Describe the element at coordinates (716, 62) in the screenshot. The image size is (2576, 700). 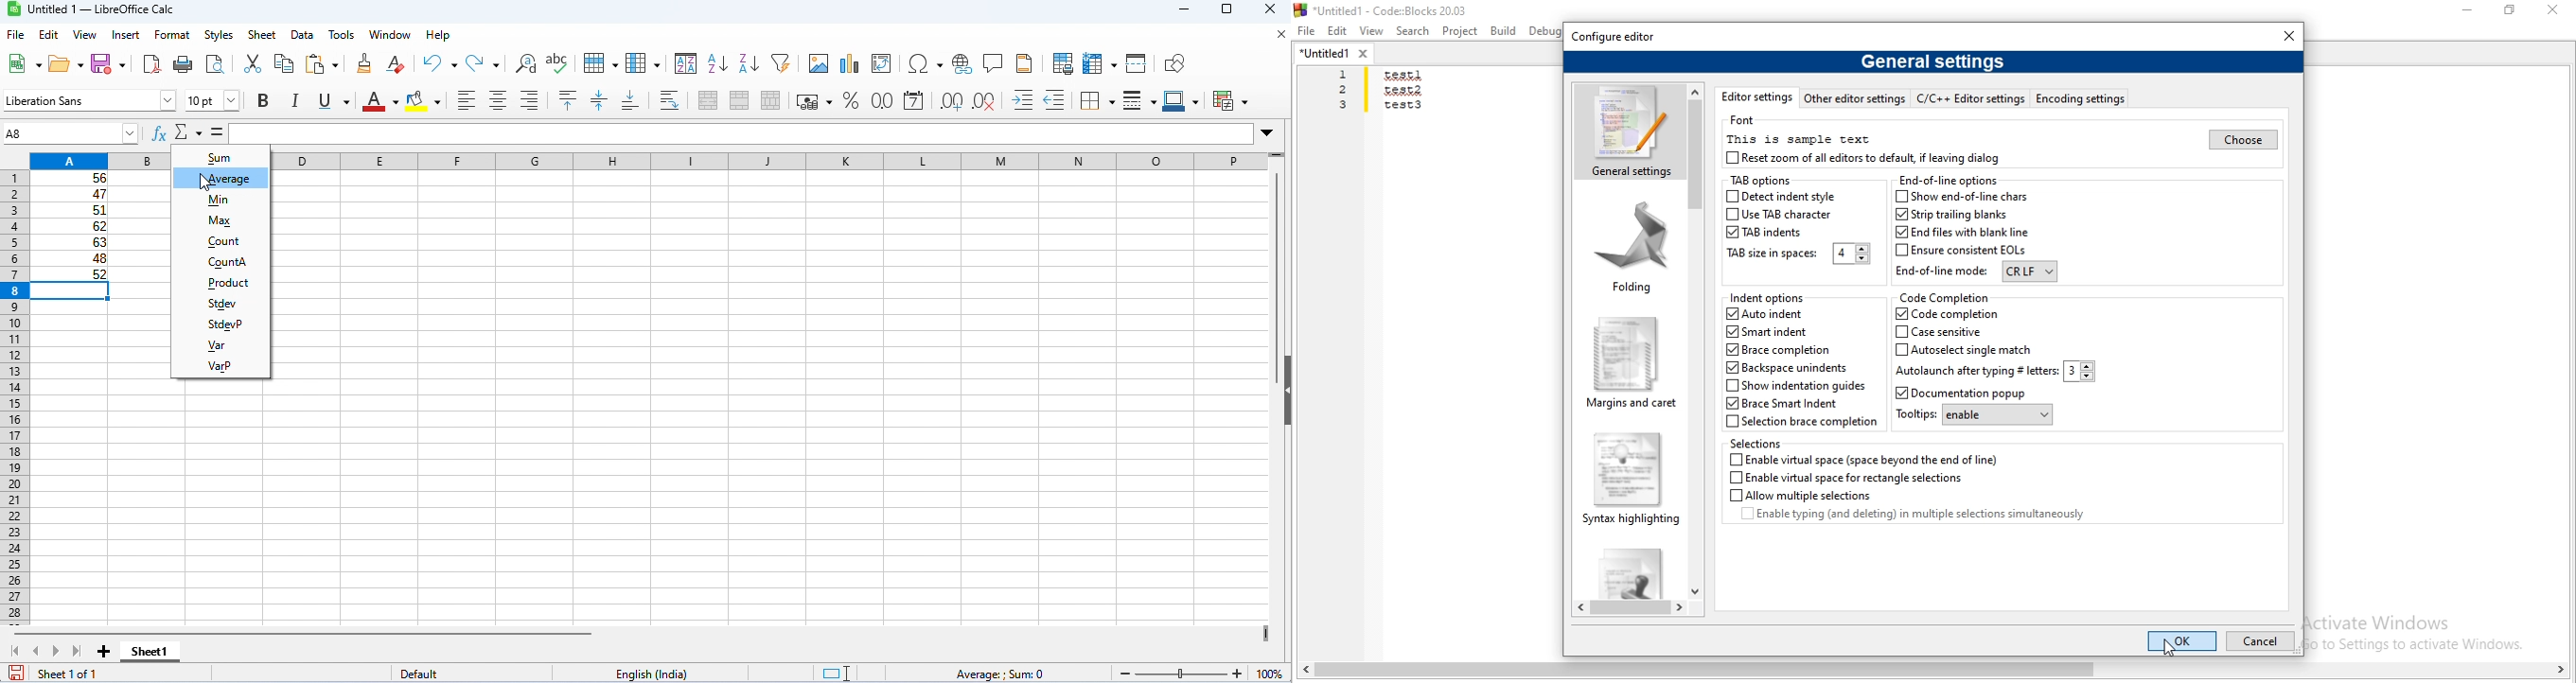
I see `sort asending` at that location.